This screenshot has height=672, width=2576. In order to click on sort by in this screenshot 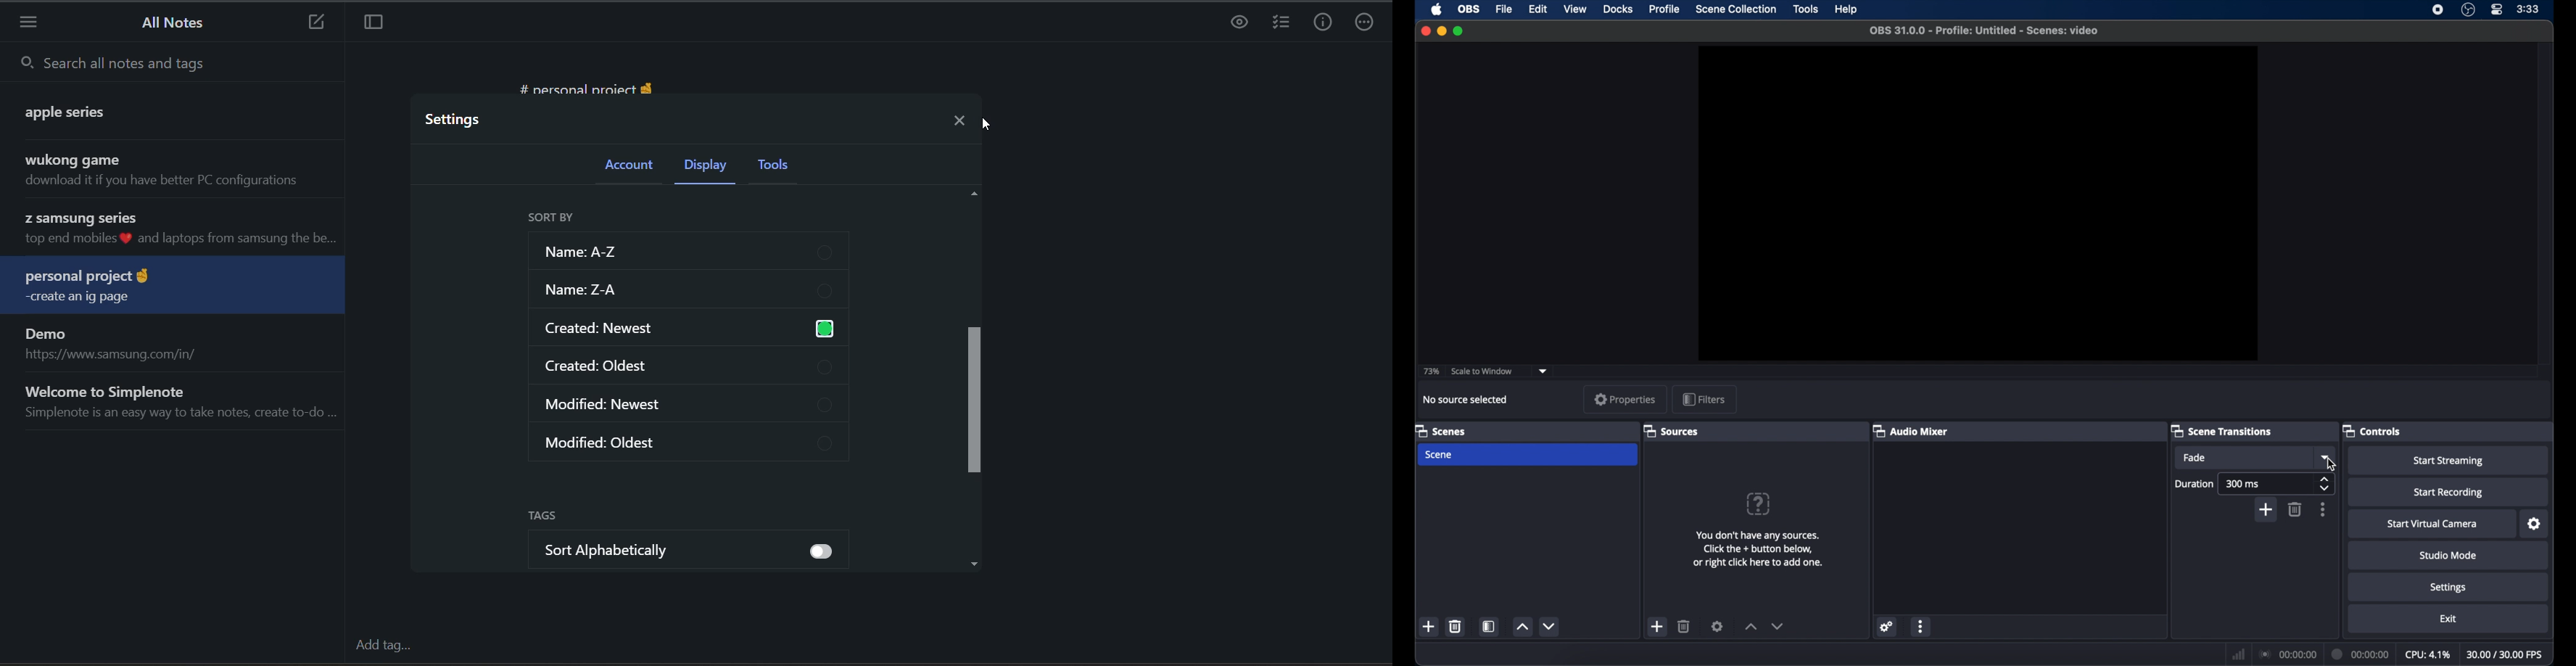, I will do `click(551, 216)`.